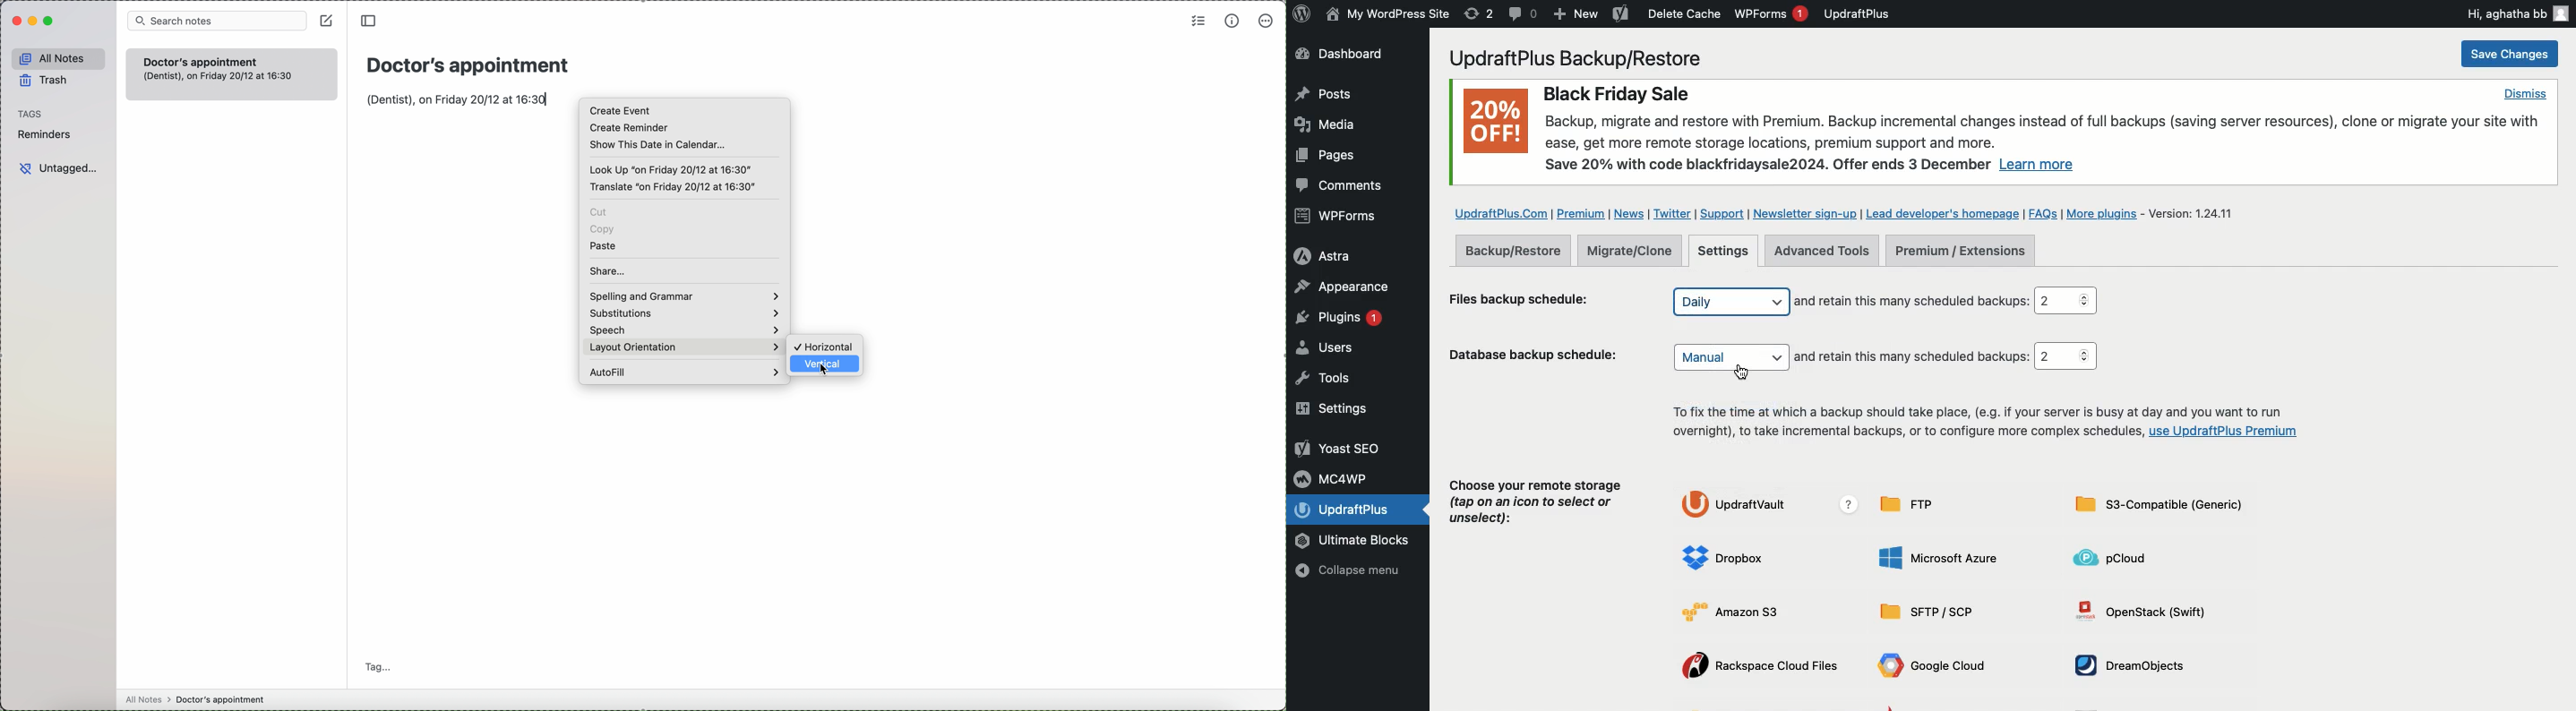 The image size is (2576, 728). What do you see at coordinates (1911, 301) in the screenshot?
I see `and retain this many scheduled backups` at bounding box center [1911, 301].